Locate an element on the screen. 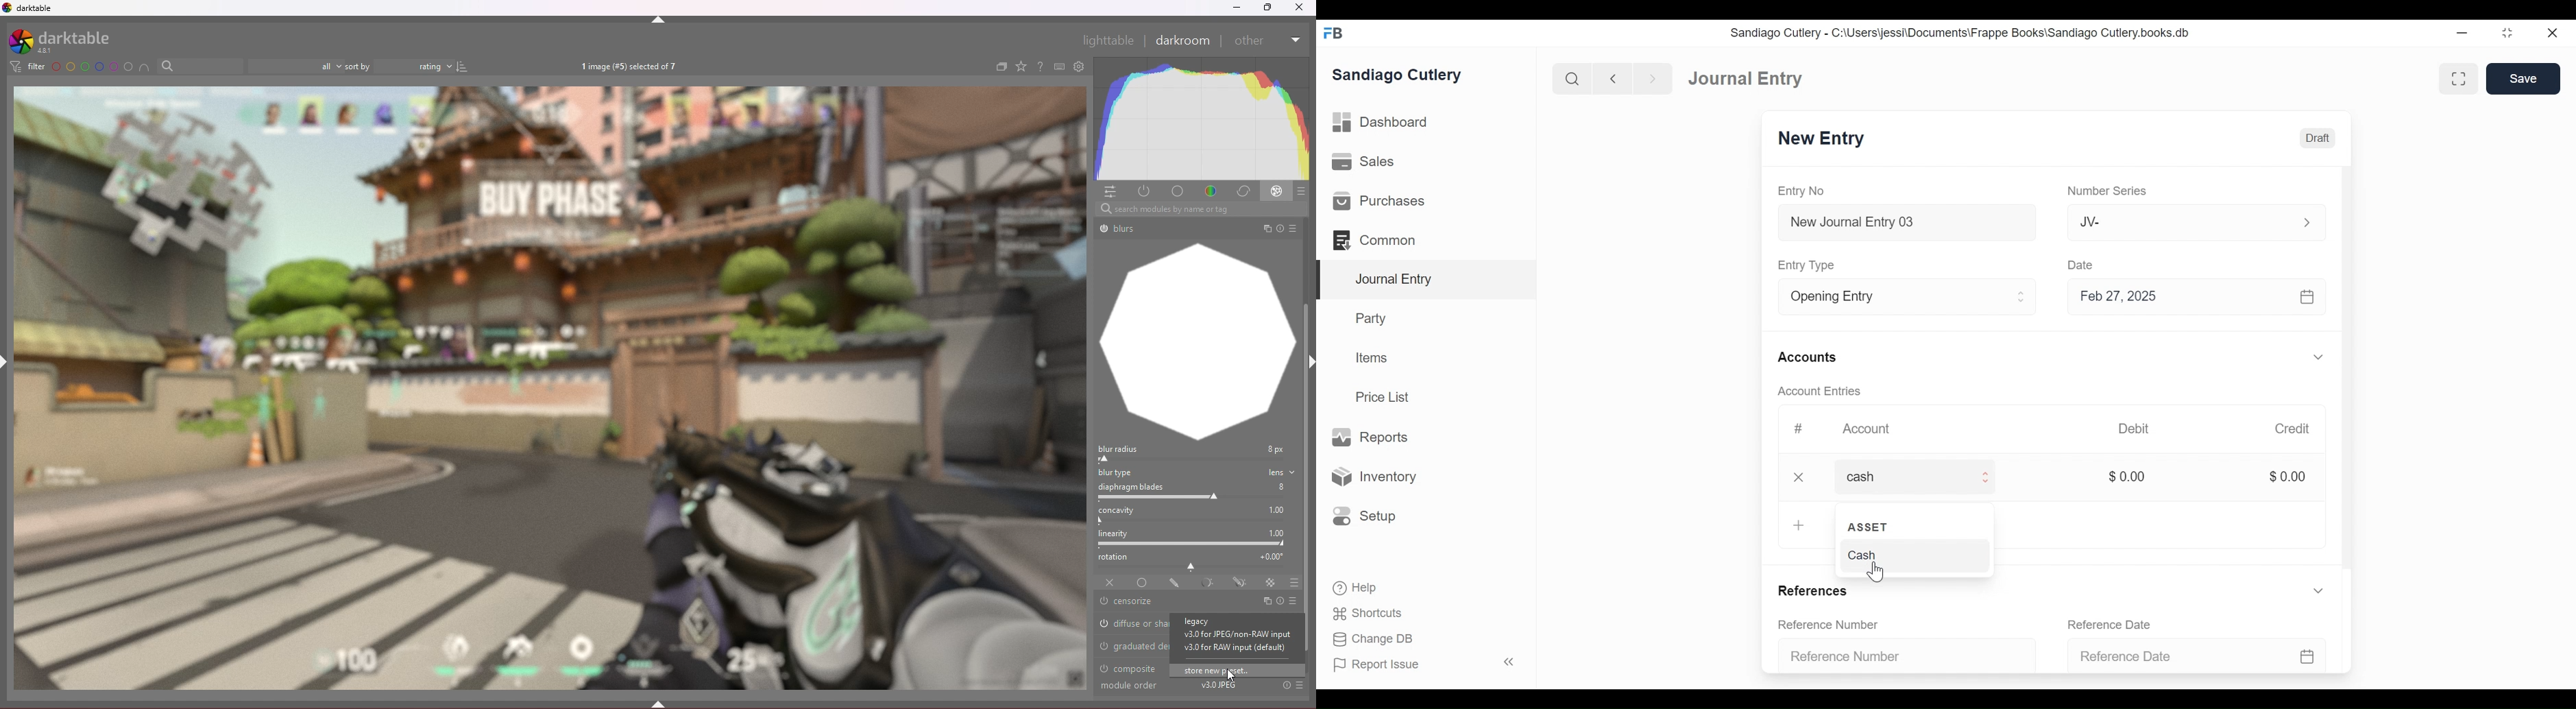 This screenshot has height=728, width=2576. Cash is located at coordinates (1869, 556).